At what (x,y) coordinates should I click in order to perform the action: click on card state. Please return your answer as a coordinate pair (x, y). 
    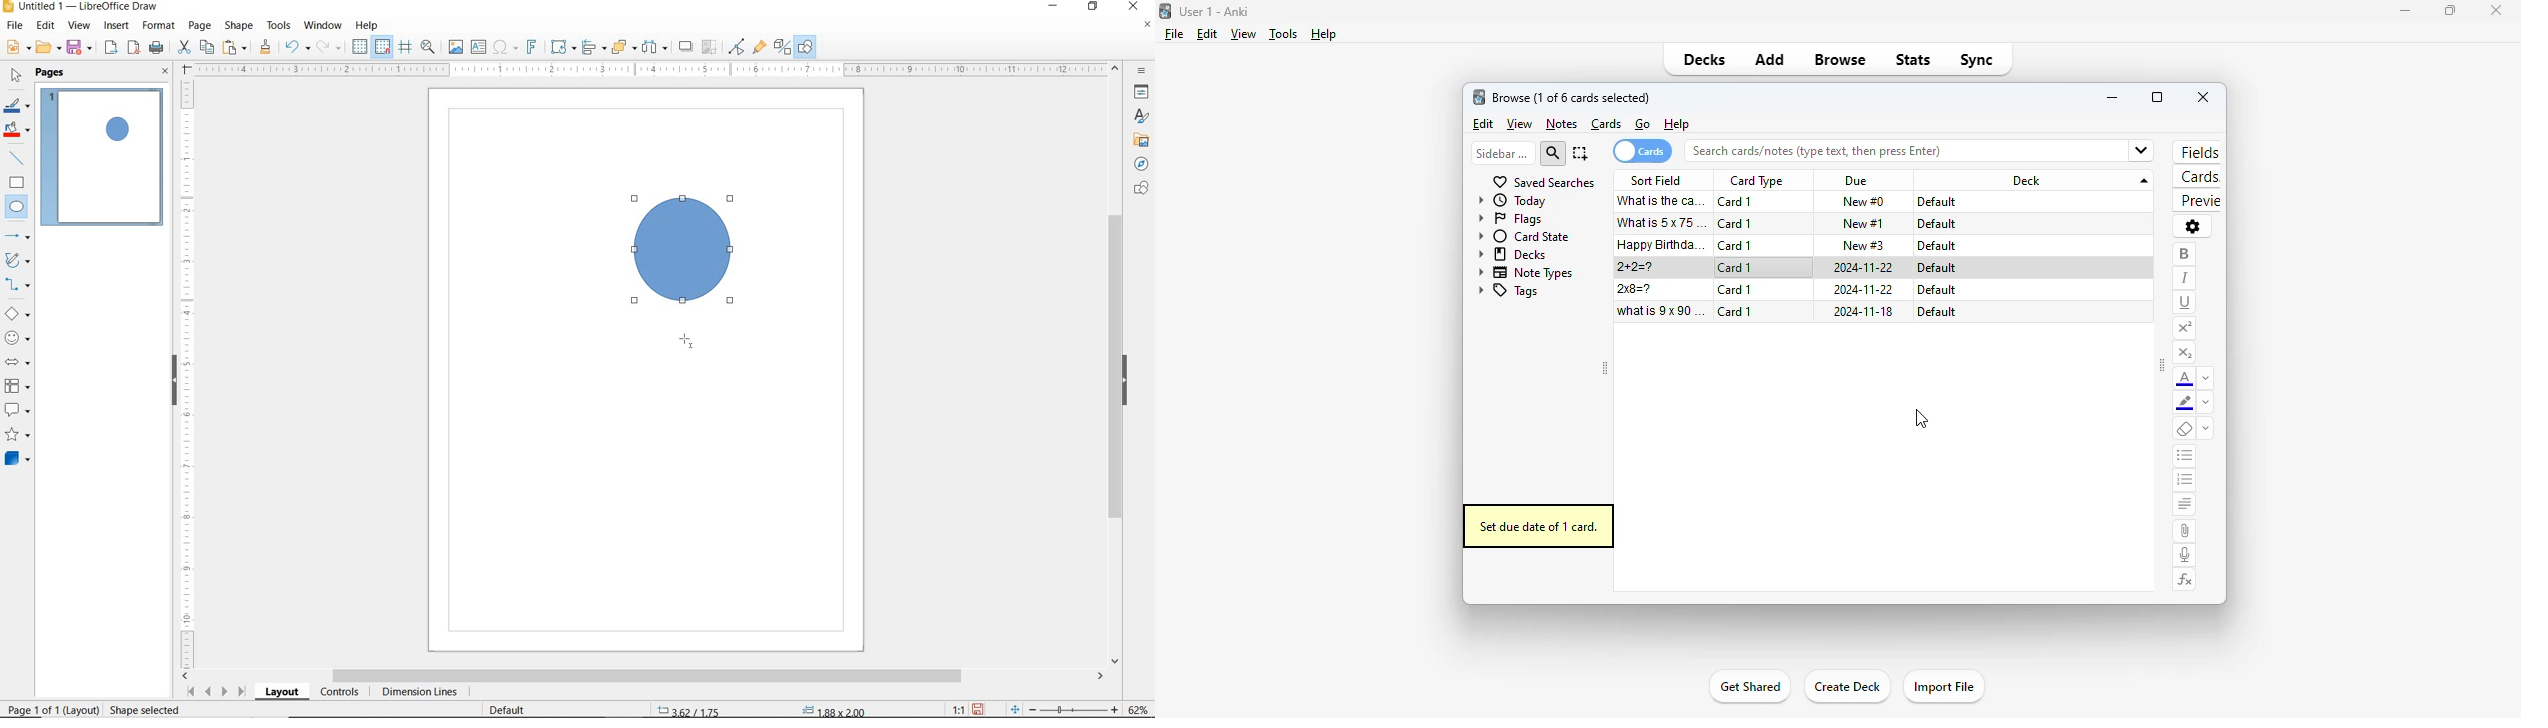
    Looking at the image, I should click on (1524, 236).